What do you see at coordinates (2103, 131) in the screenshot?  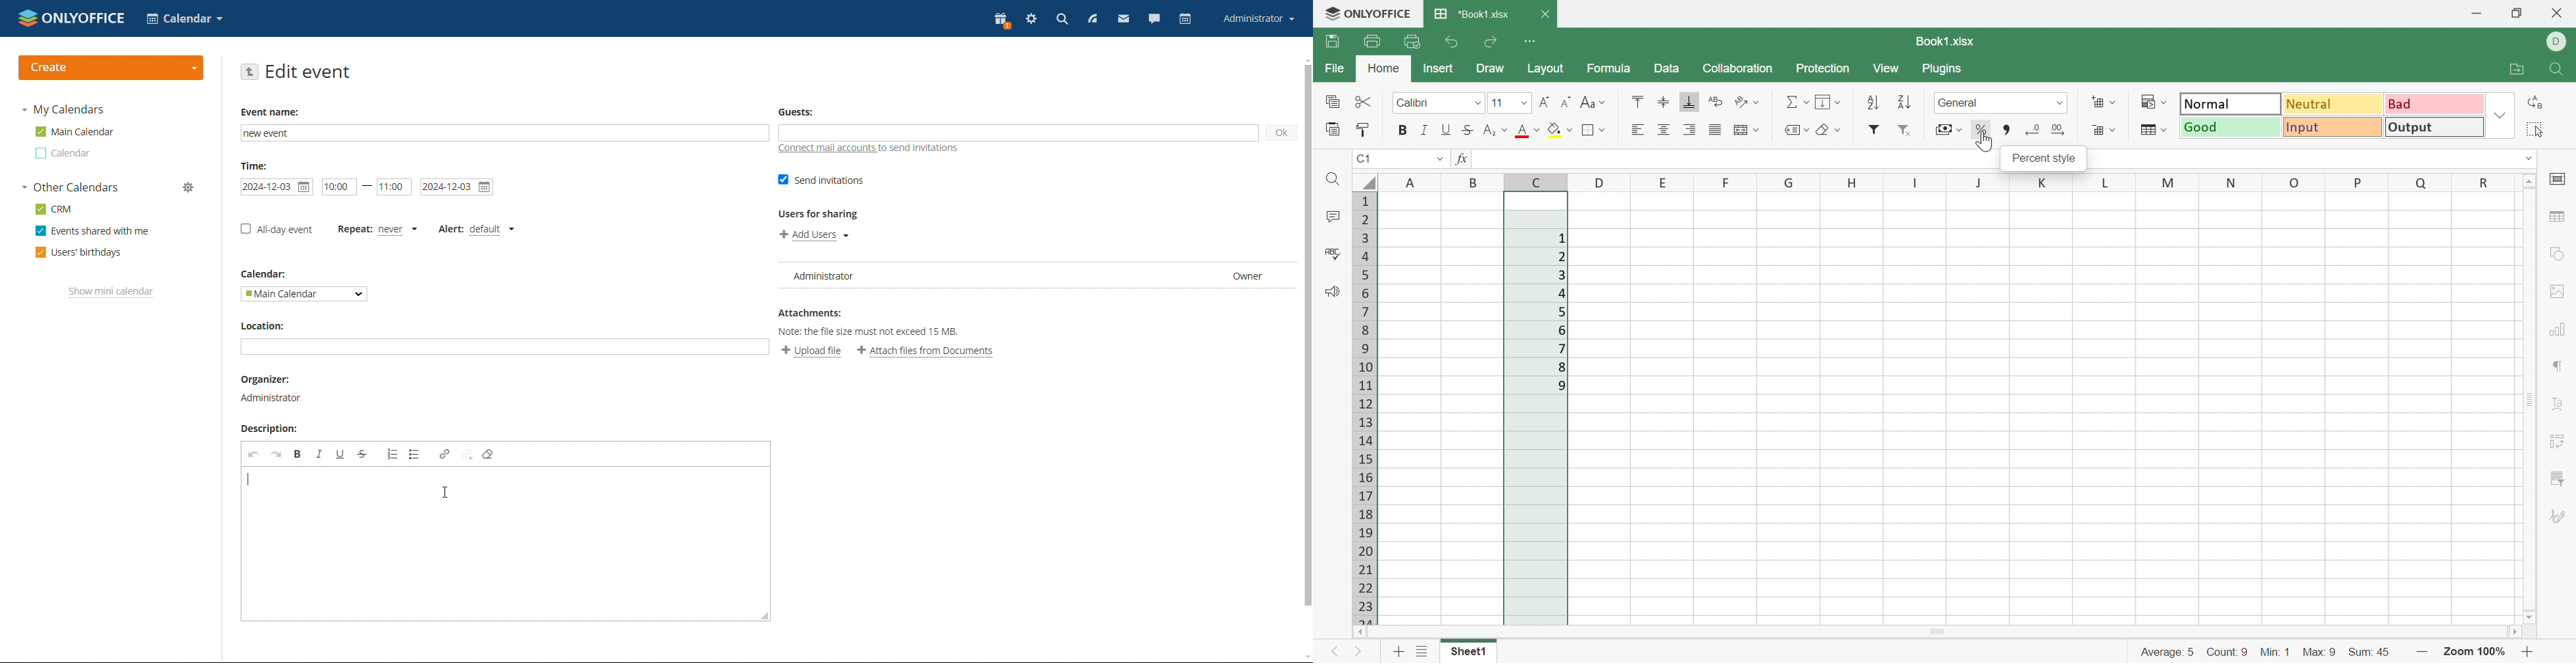 I see `Delete cells` at bounding box center [2103, 131].